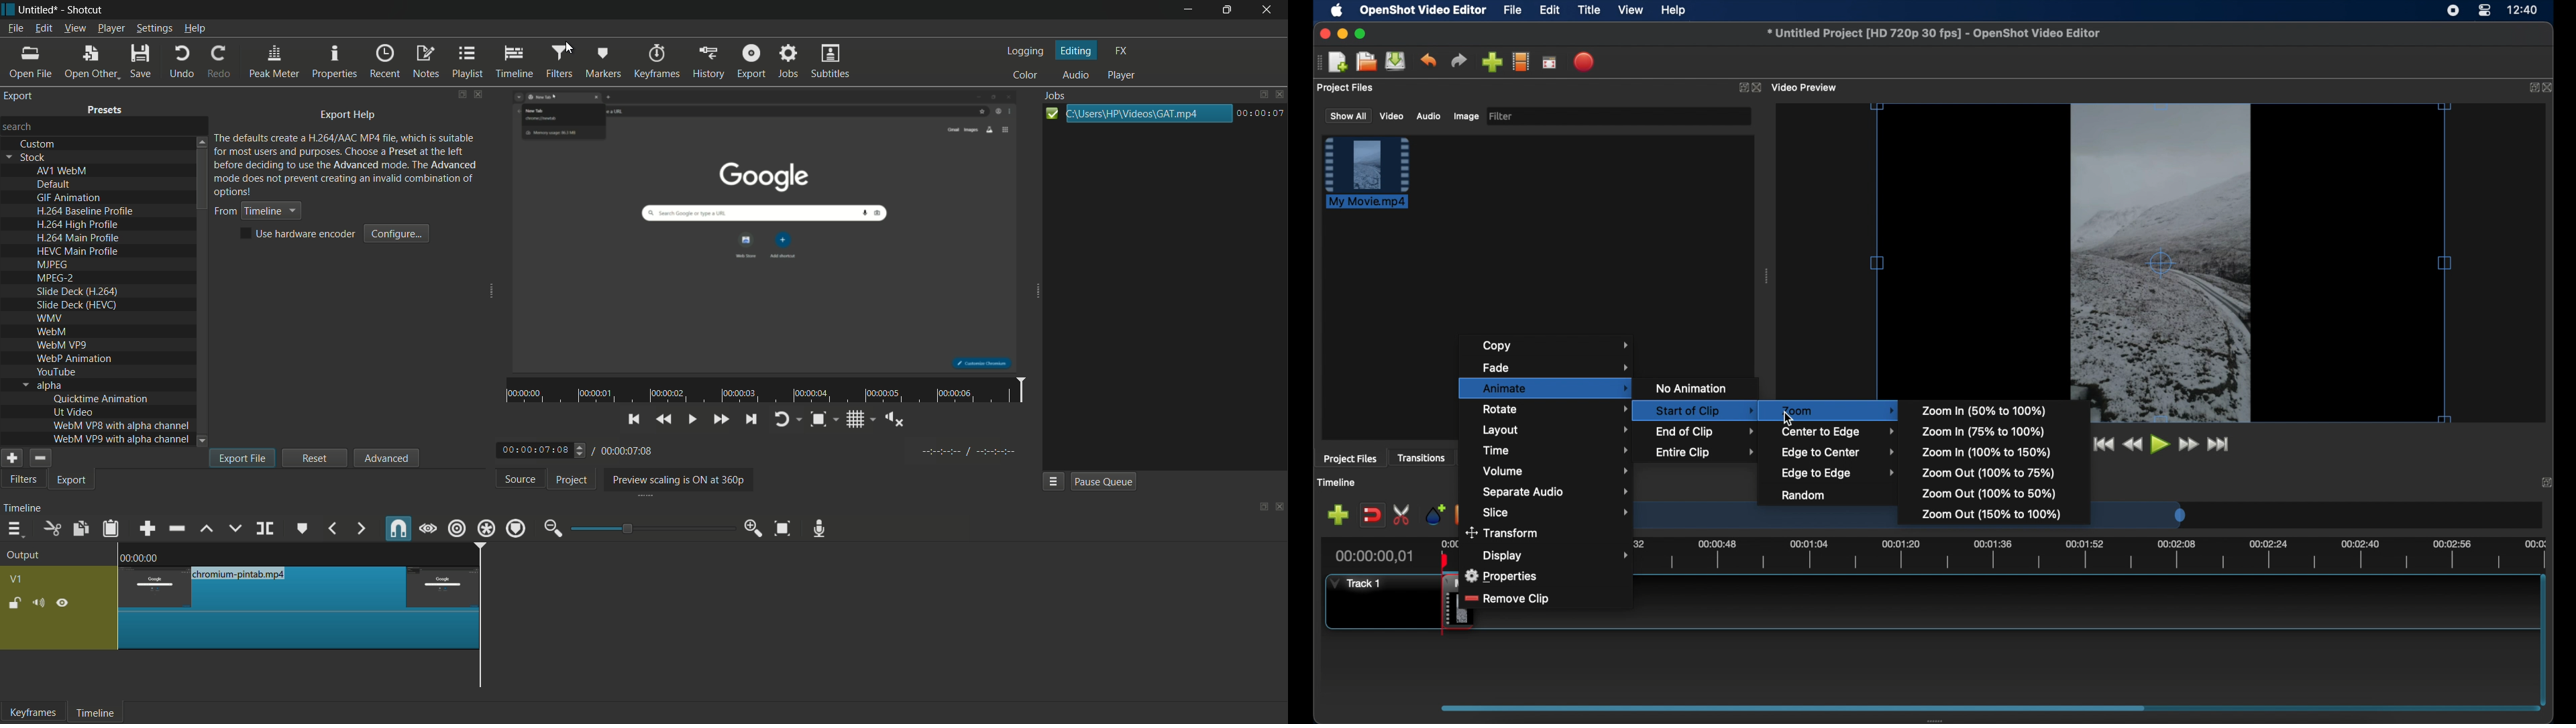  Describe the element at coordinates (384, 61) in the screenshot. I see `recent` at that location.